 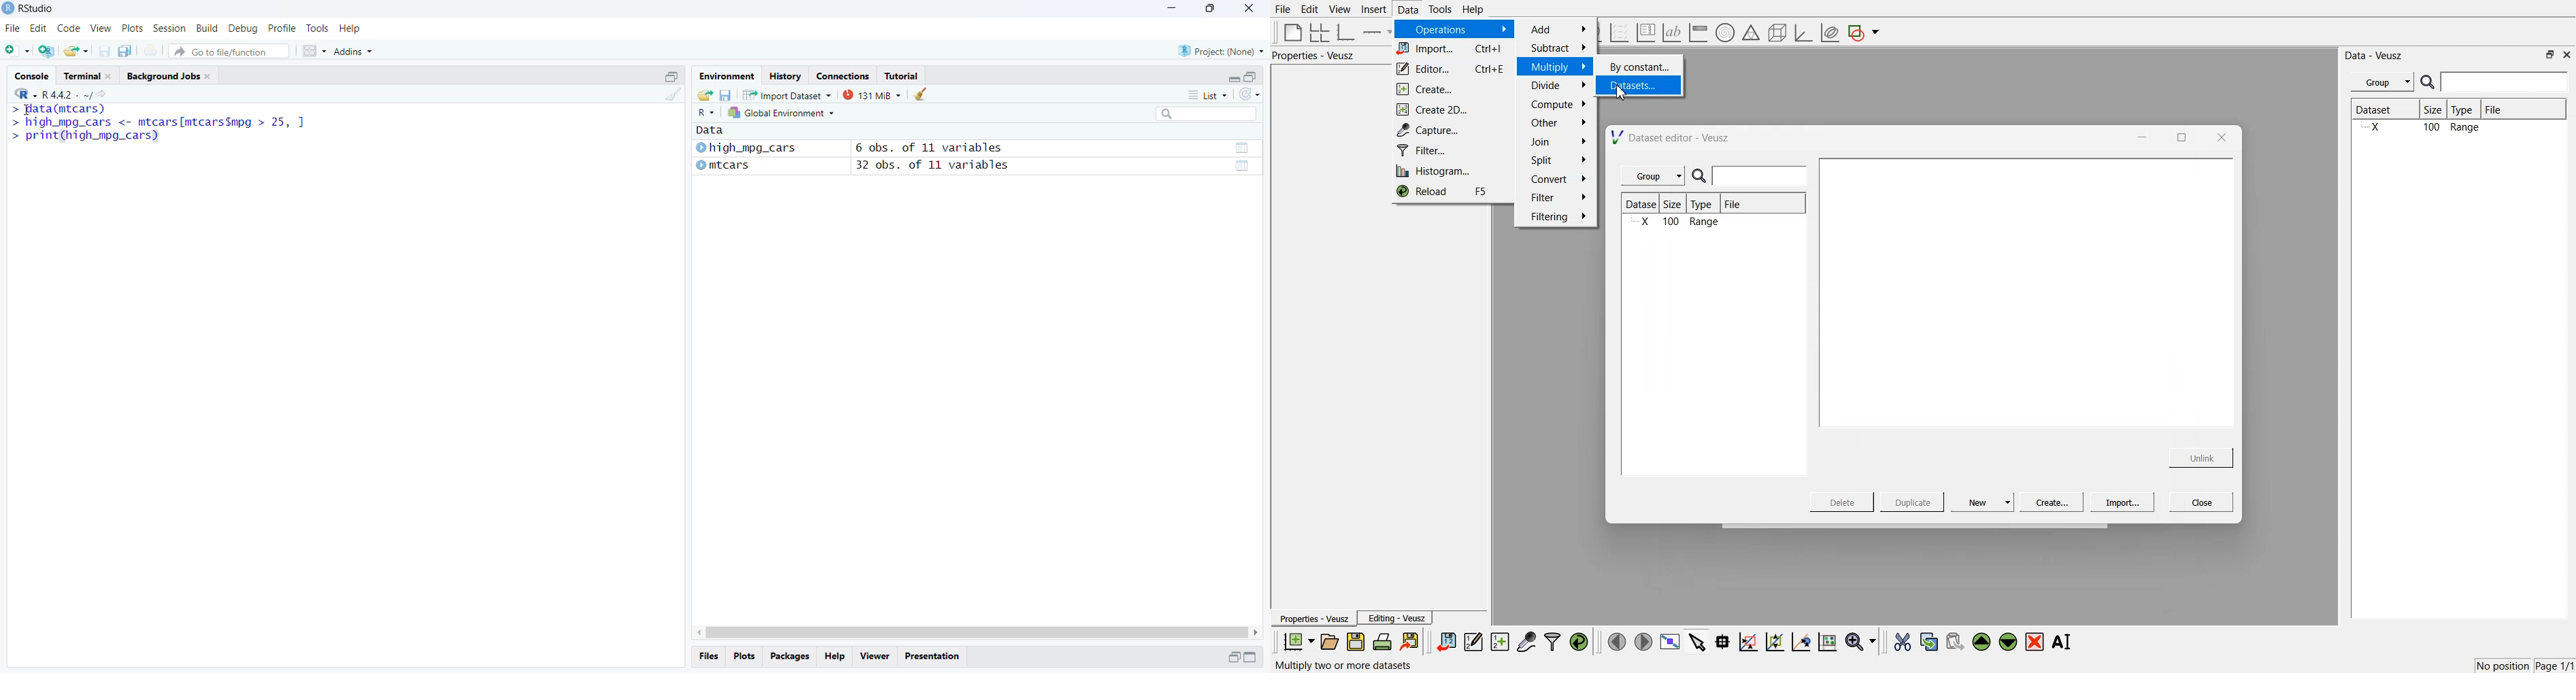 What do you see at coordinates (2122, 502) in the screenshot?
I see `Import...` at bounding box center [2122, 502].